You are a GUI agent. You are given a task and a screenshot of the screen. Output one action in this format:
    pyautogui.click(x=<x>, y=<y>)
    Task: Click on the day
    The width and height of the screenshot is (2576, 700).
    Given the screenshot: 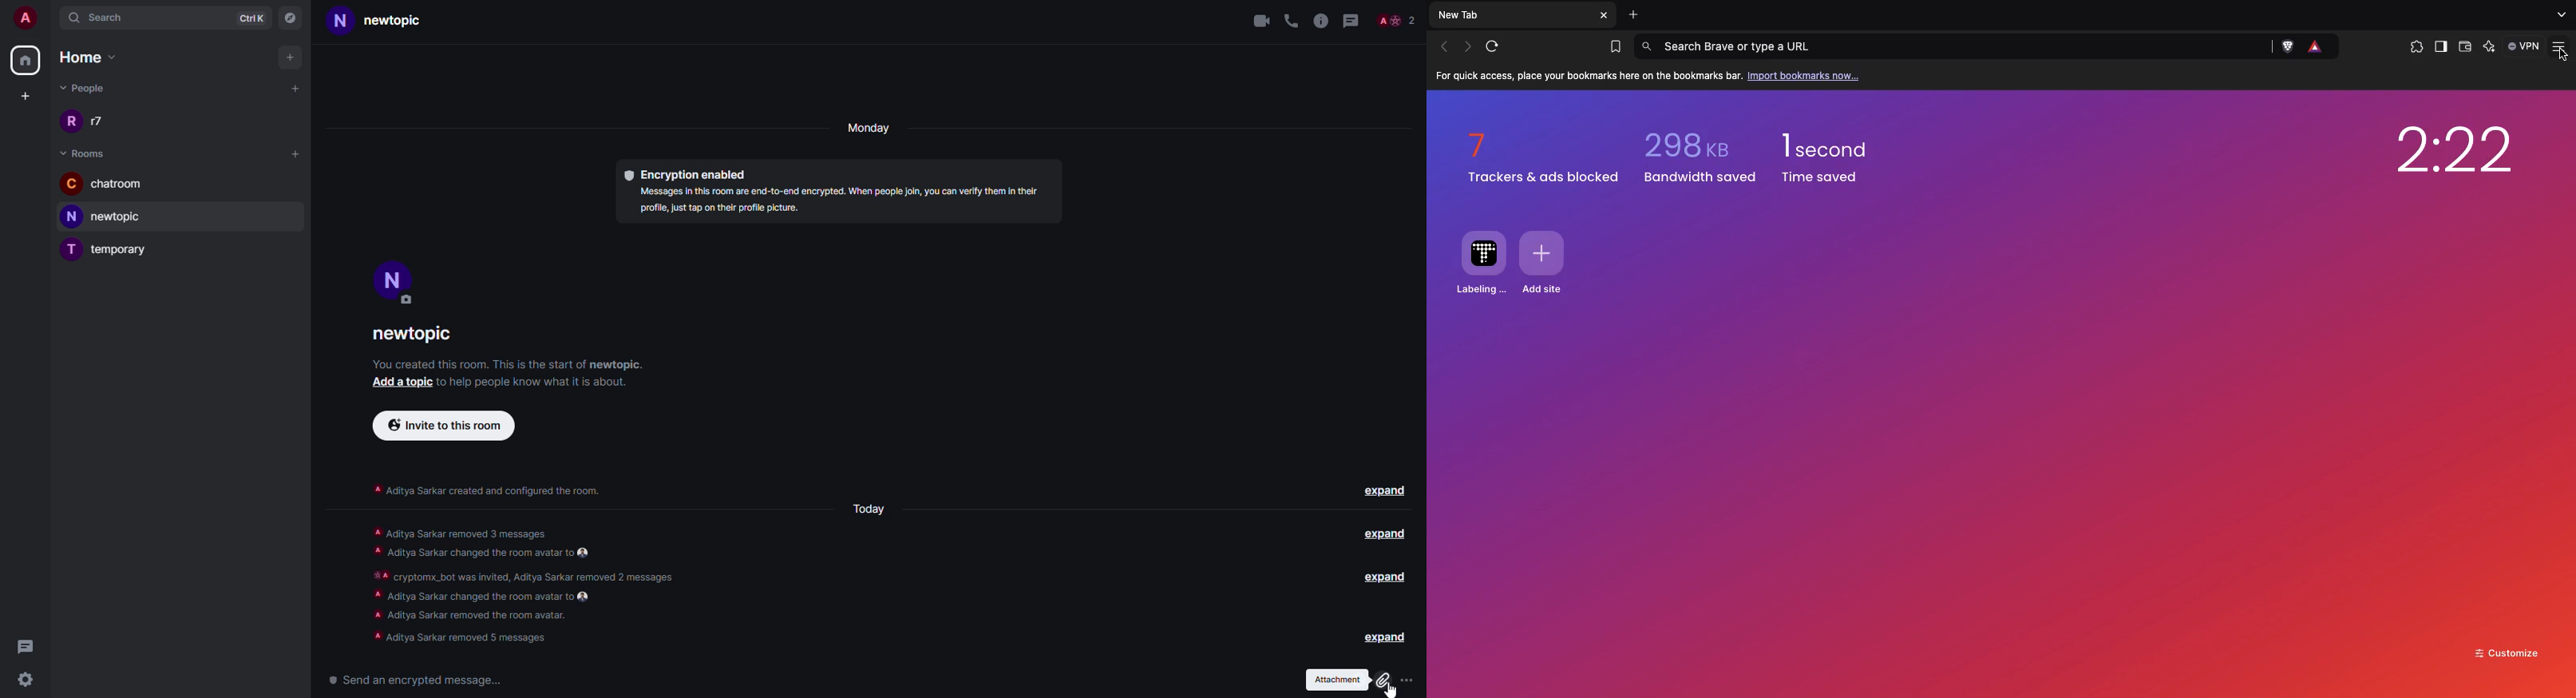 What is the action you would take?
    pyautogui.click(x=872, y=510)
    